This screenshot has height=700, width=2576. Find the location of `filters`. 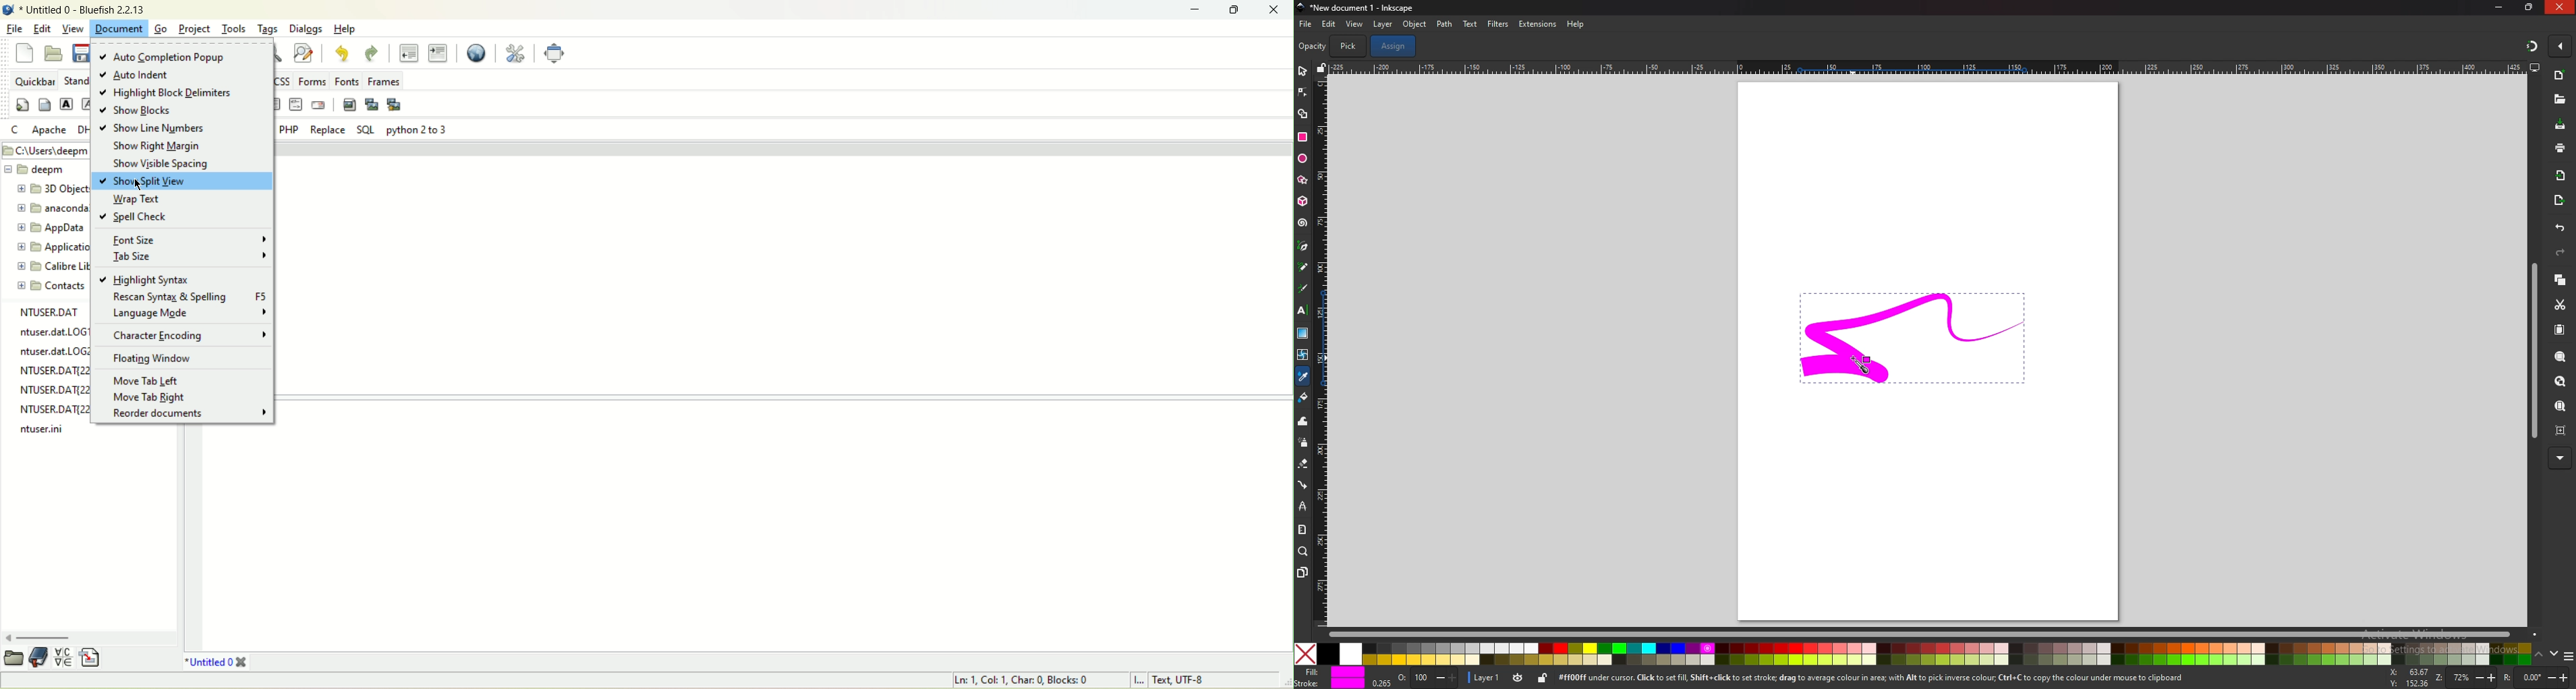

filters is located at coordinates (1497, 24).